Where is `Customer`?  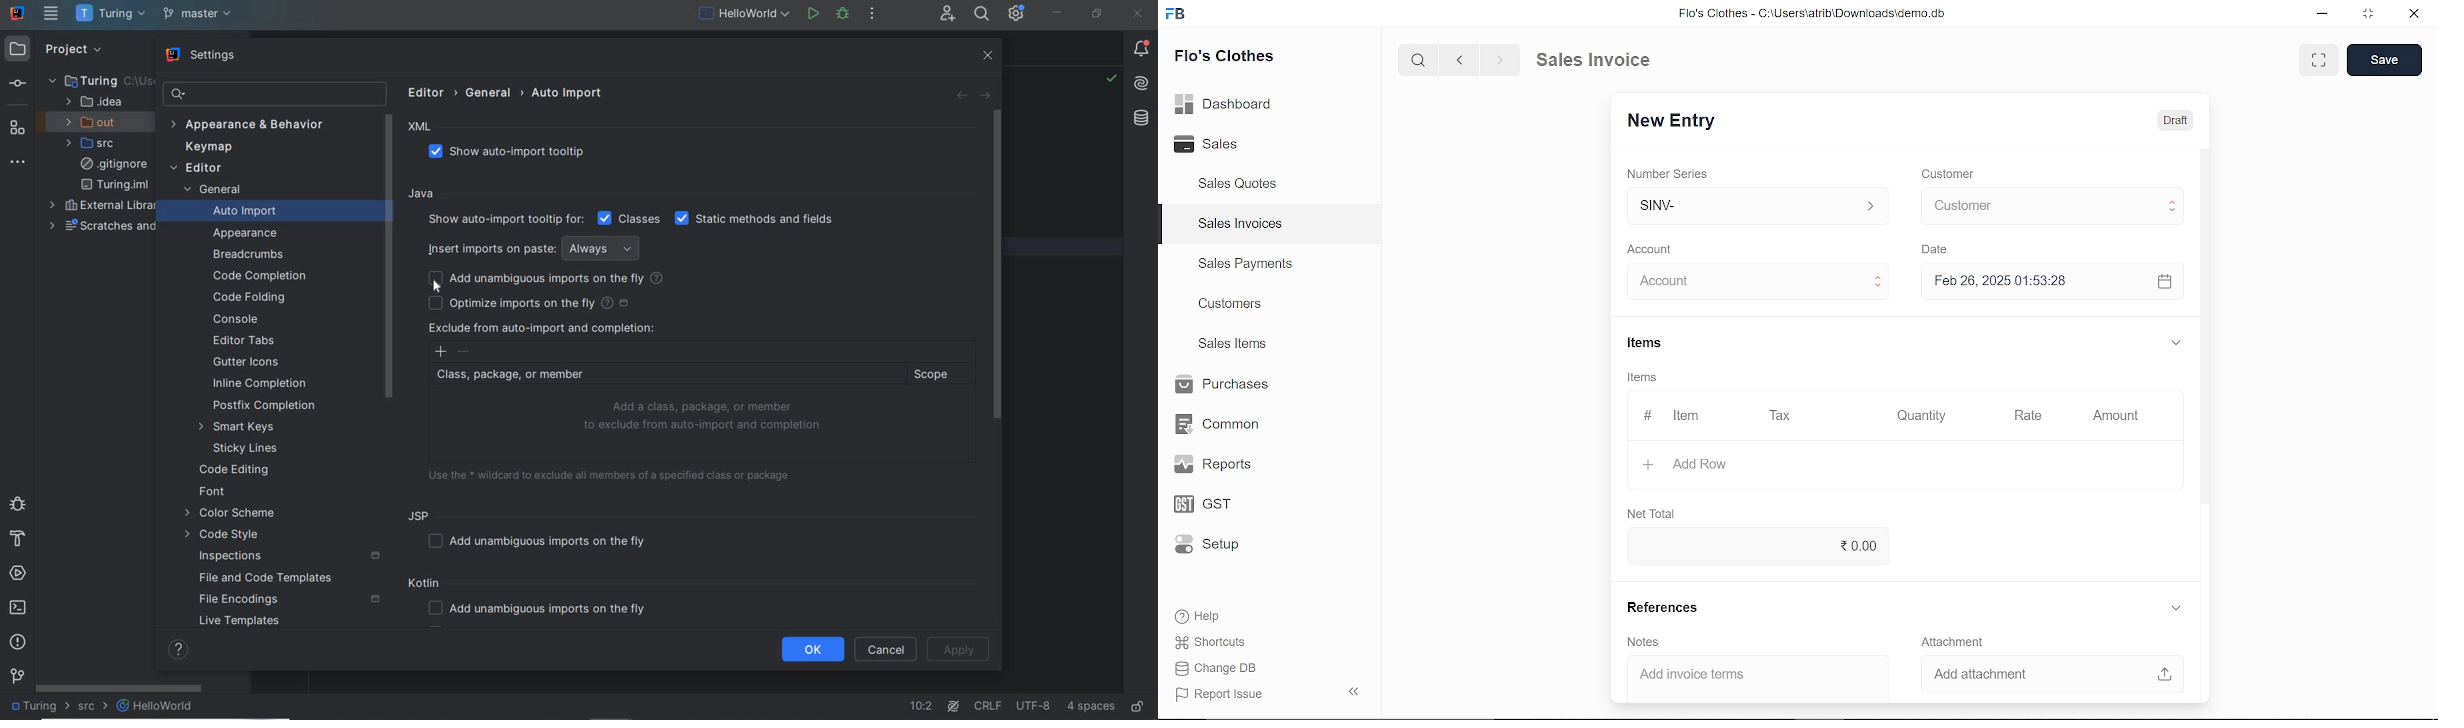 Customer is located at coordinates (2048, 205).